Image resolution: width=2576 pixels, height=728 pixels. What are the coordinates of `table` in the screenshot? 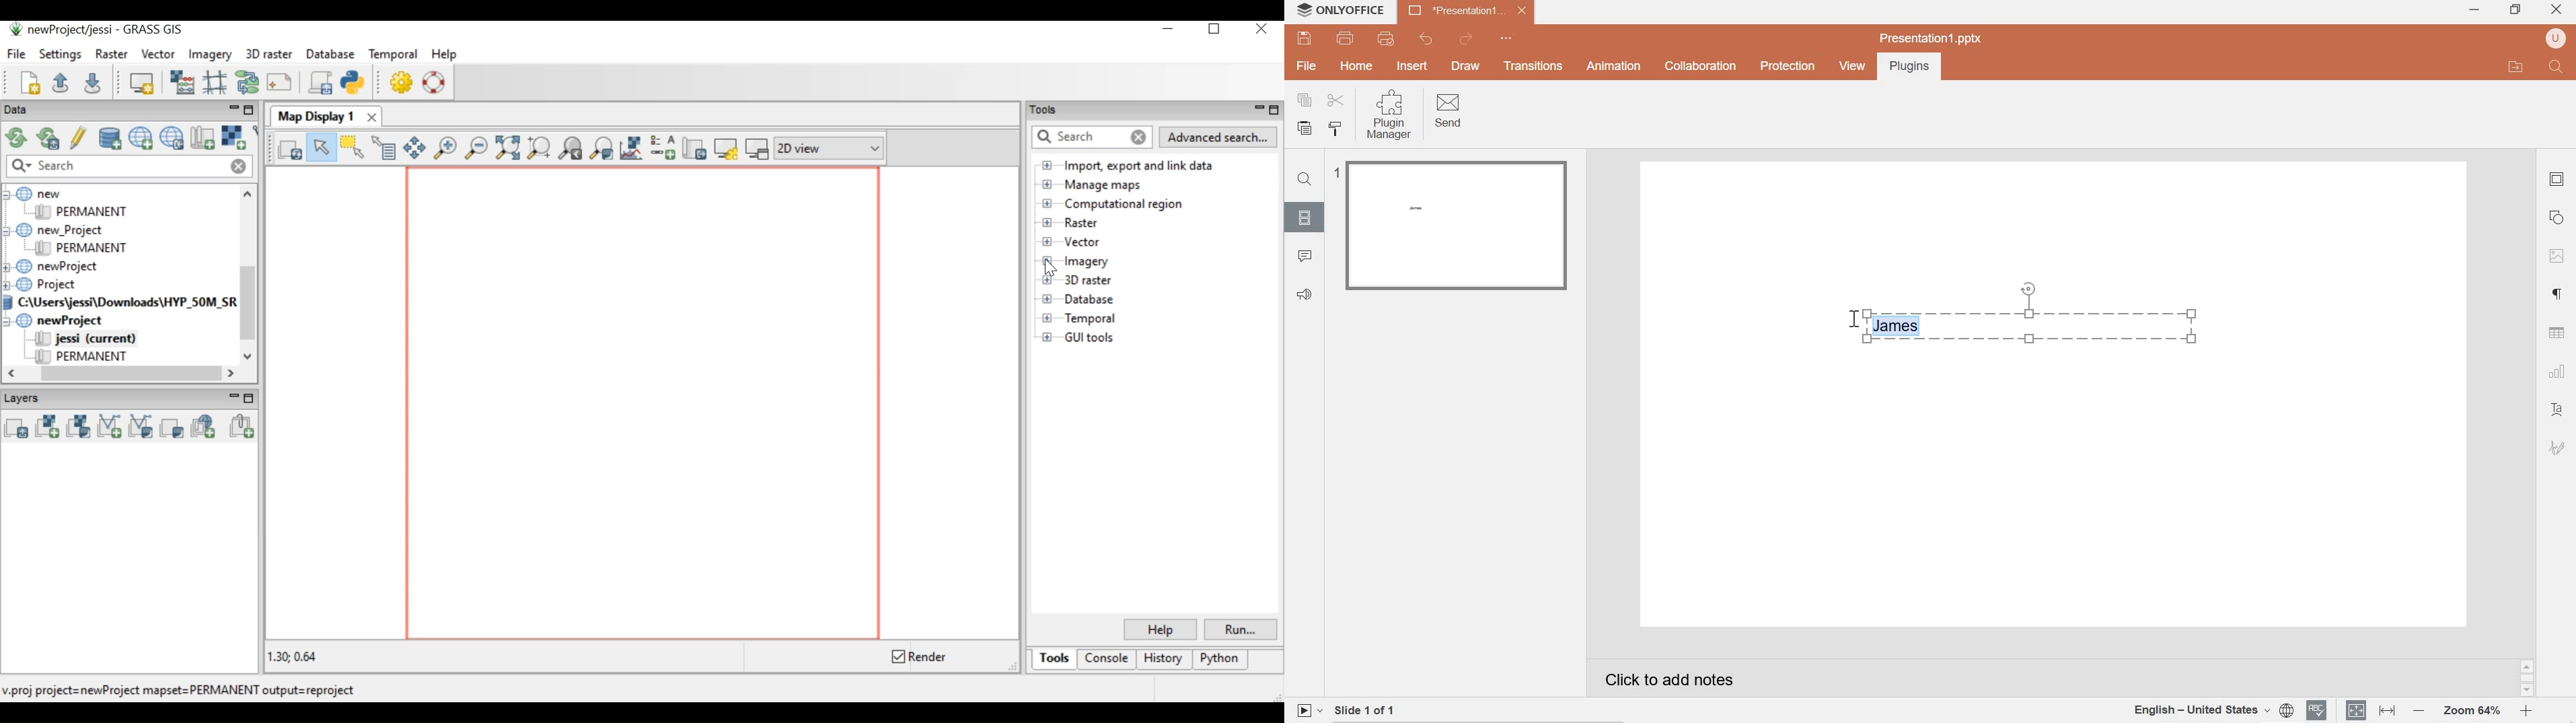 It's located at (2557, 333).